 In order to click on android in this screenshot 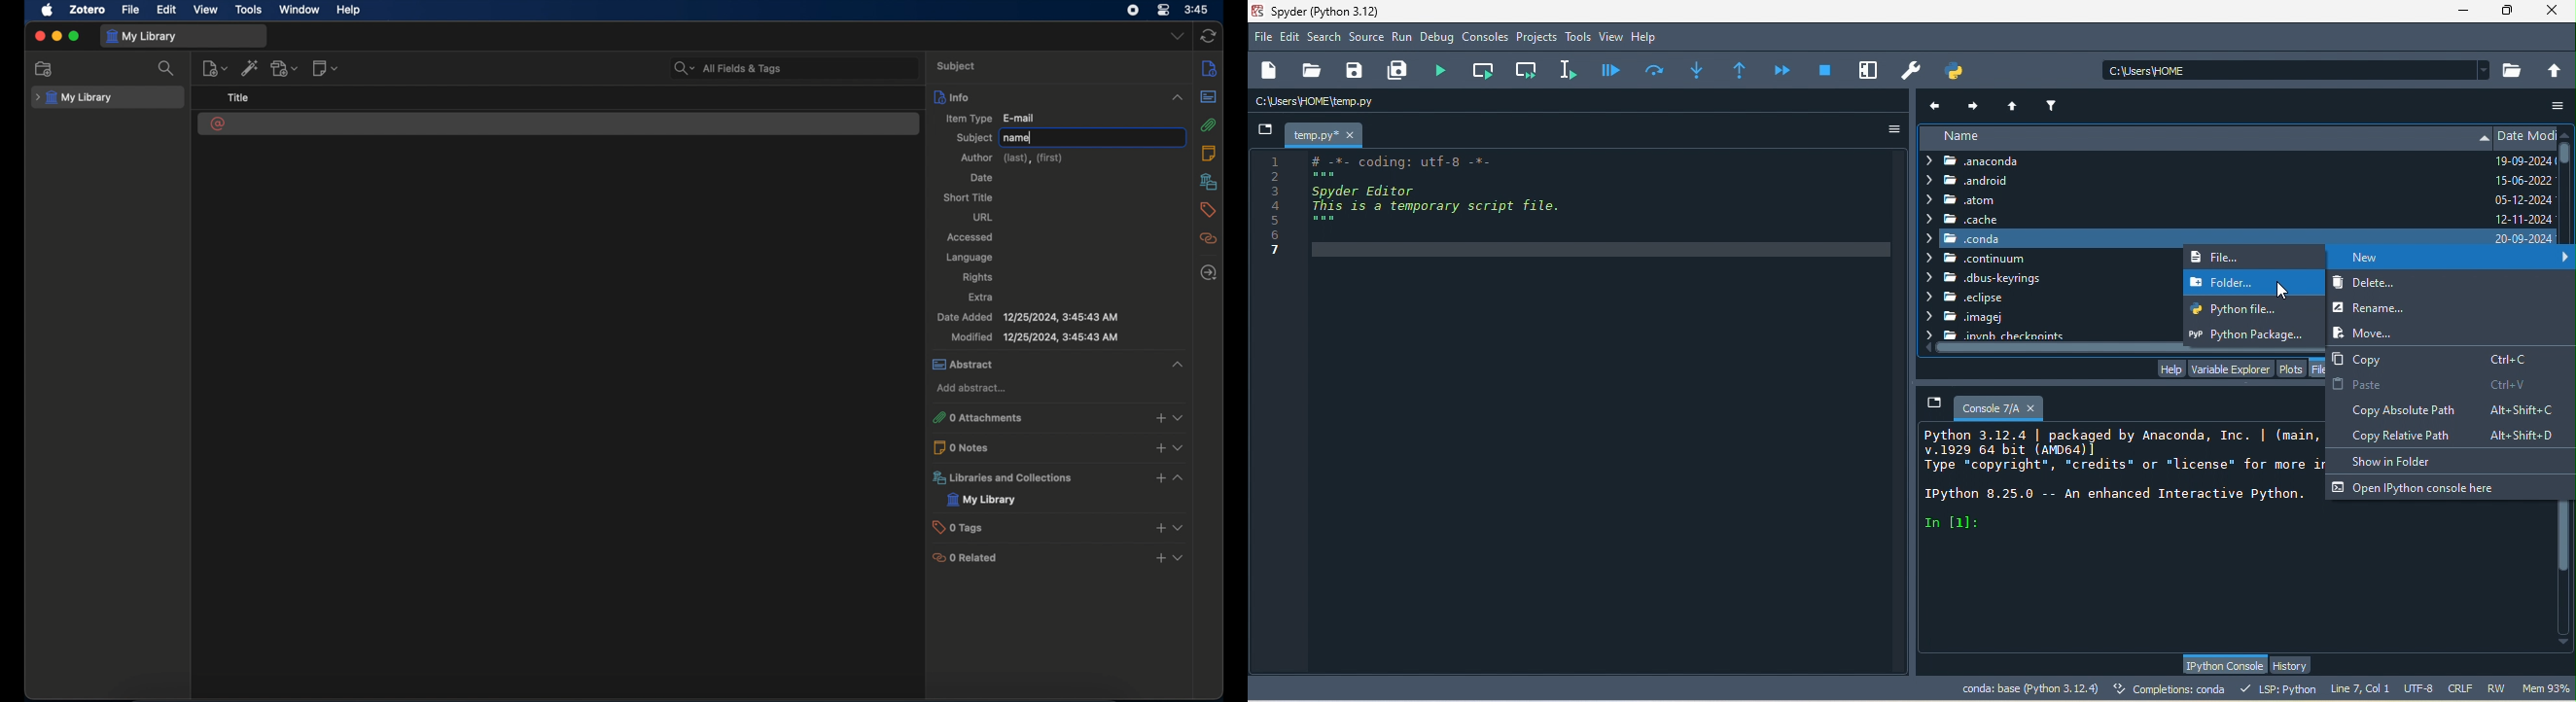, I will do `click(1980, 182)`.